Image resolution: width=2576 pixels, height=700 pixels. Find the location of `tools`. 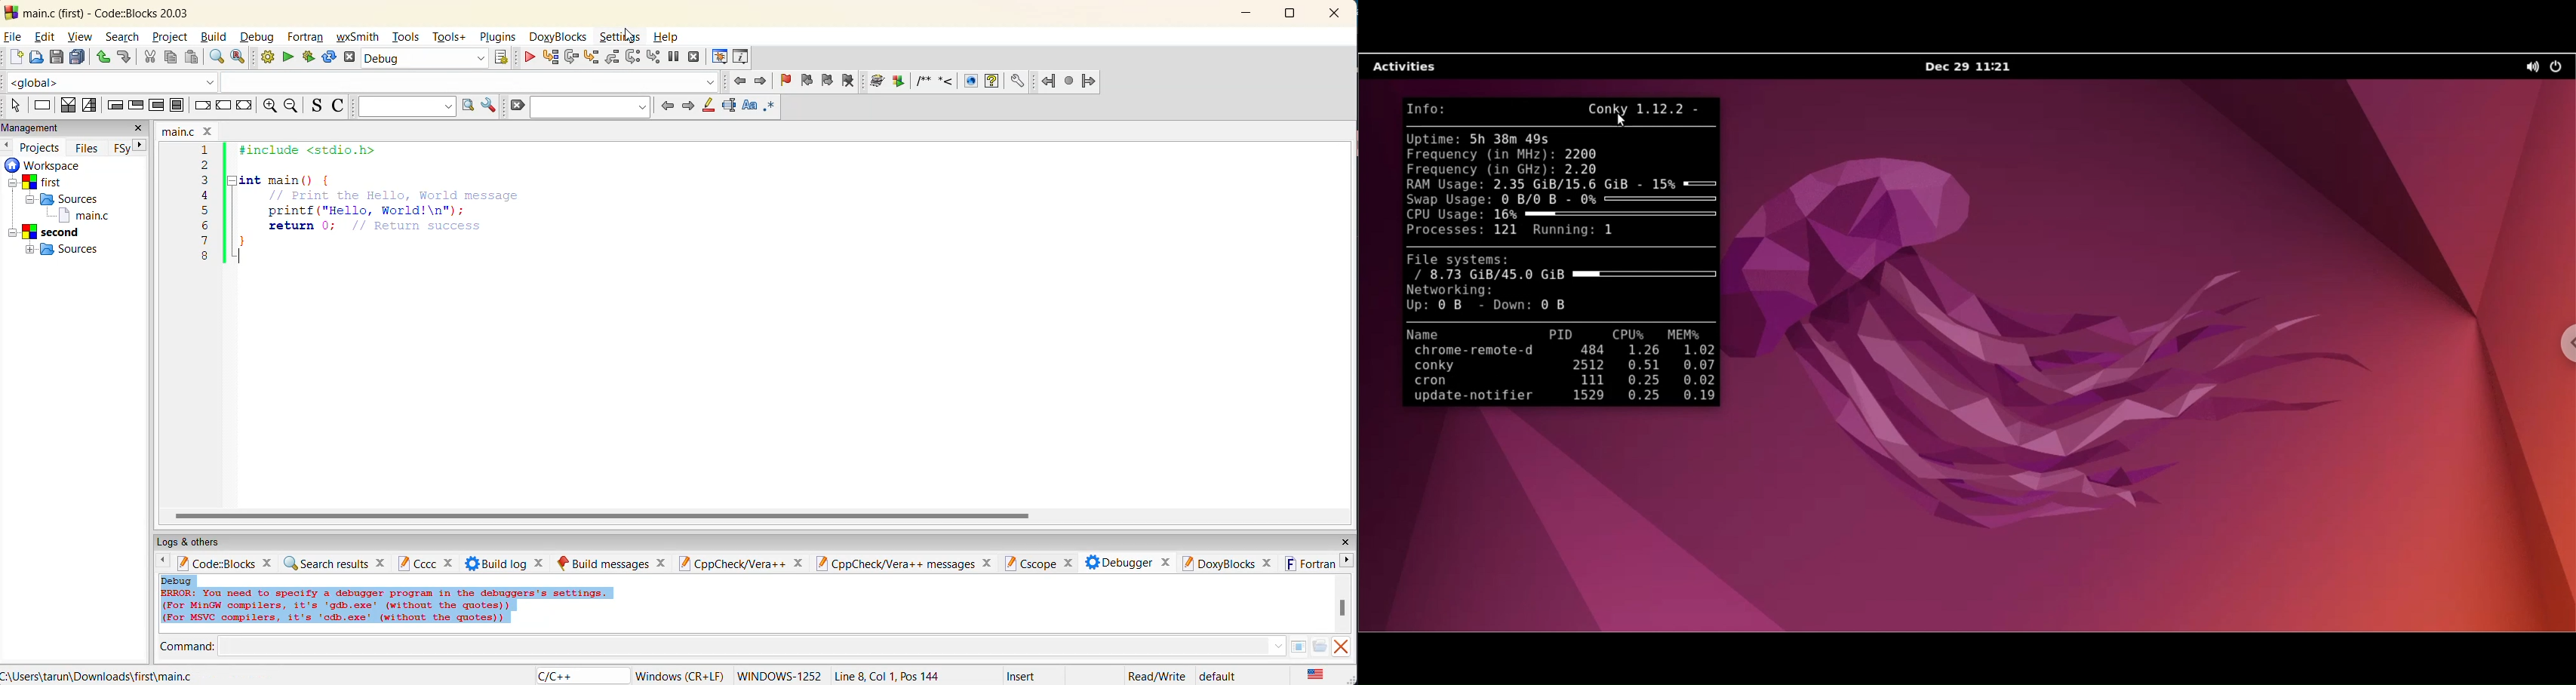

tools is located at coordinates (408, 35).